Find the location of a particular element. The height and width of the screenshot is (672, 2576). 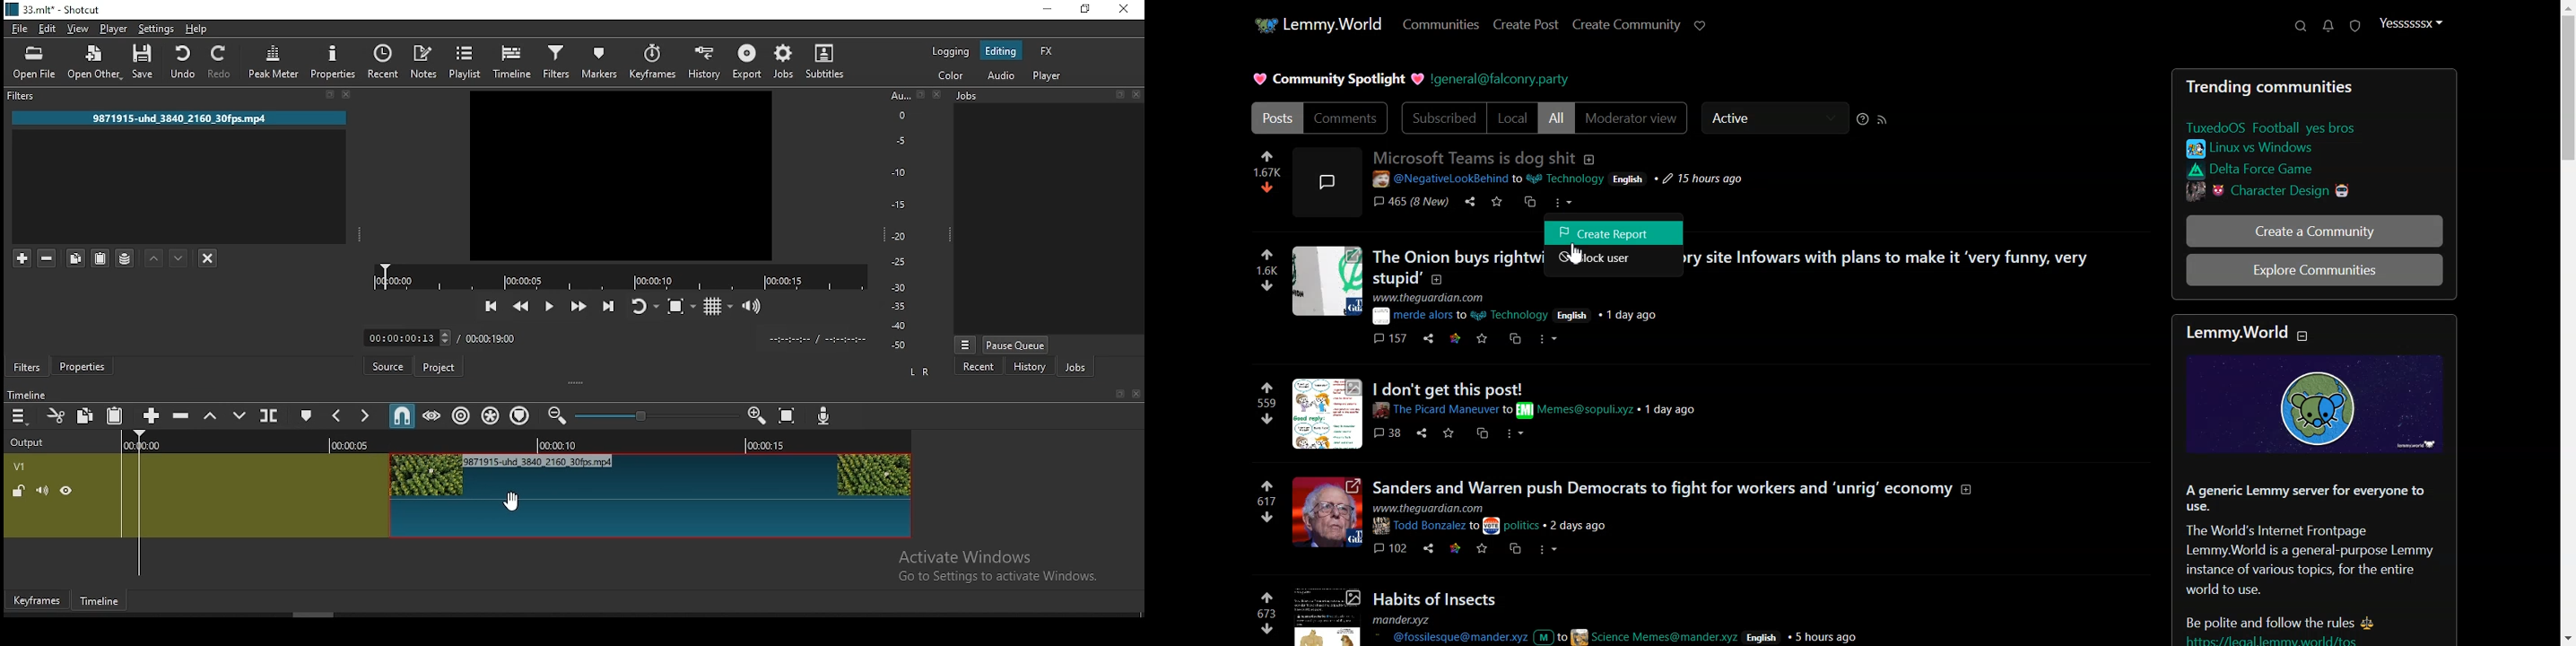

comments is located at coordinates (1391, 546).